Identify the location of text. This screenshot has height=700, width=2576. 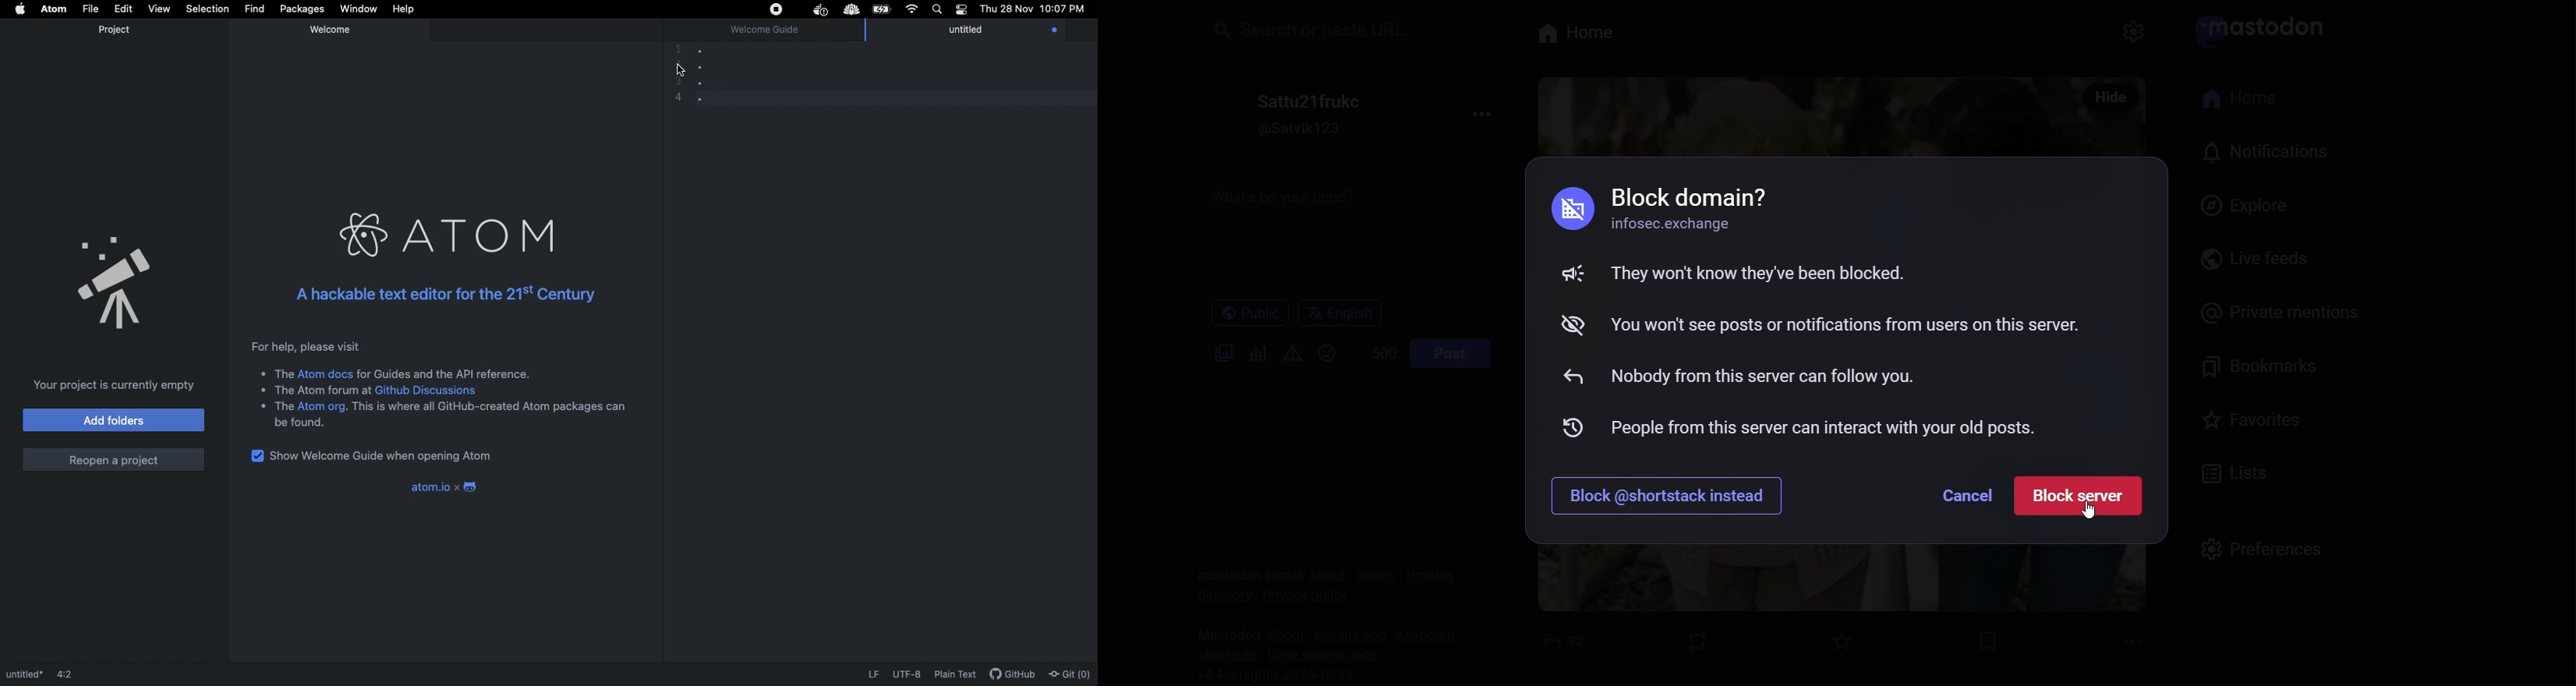
(302, 423).